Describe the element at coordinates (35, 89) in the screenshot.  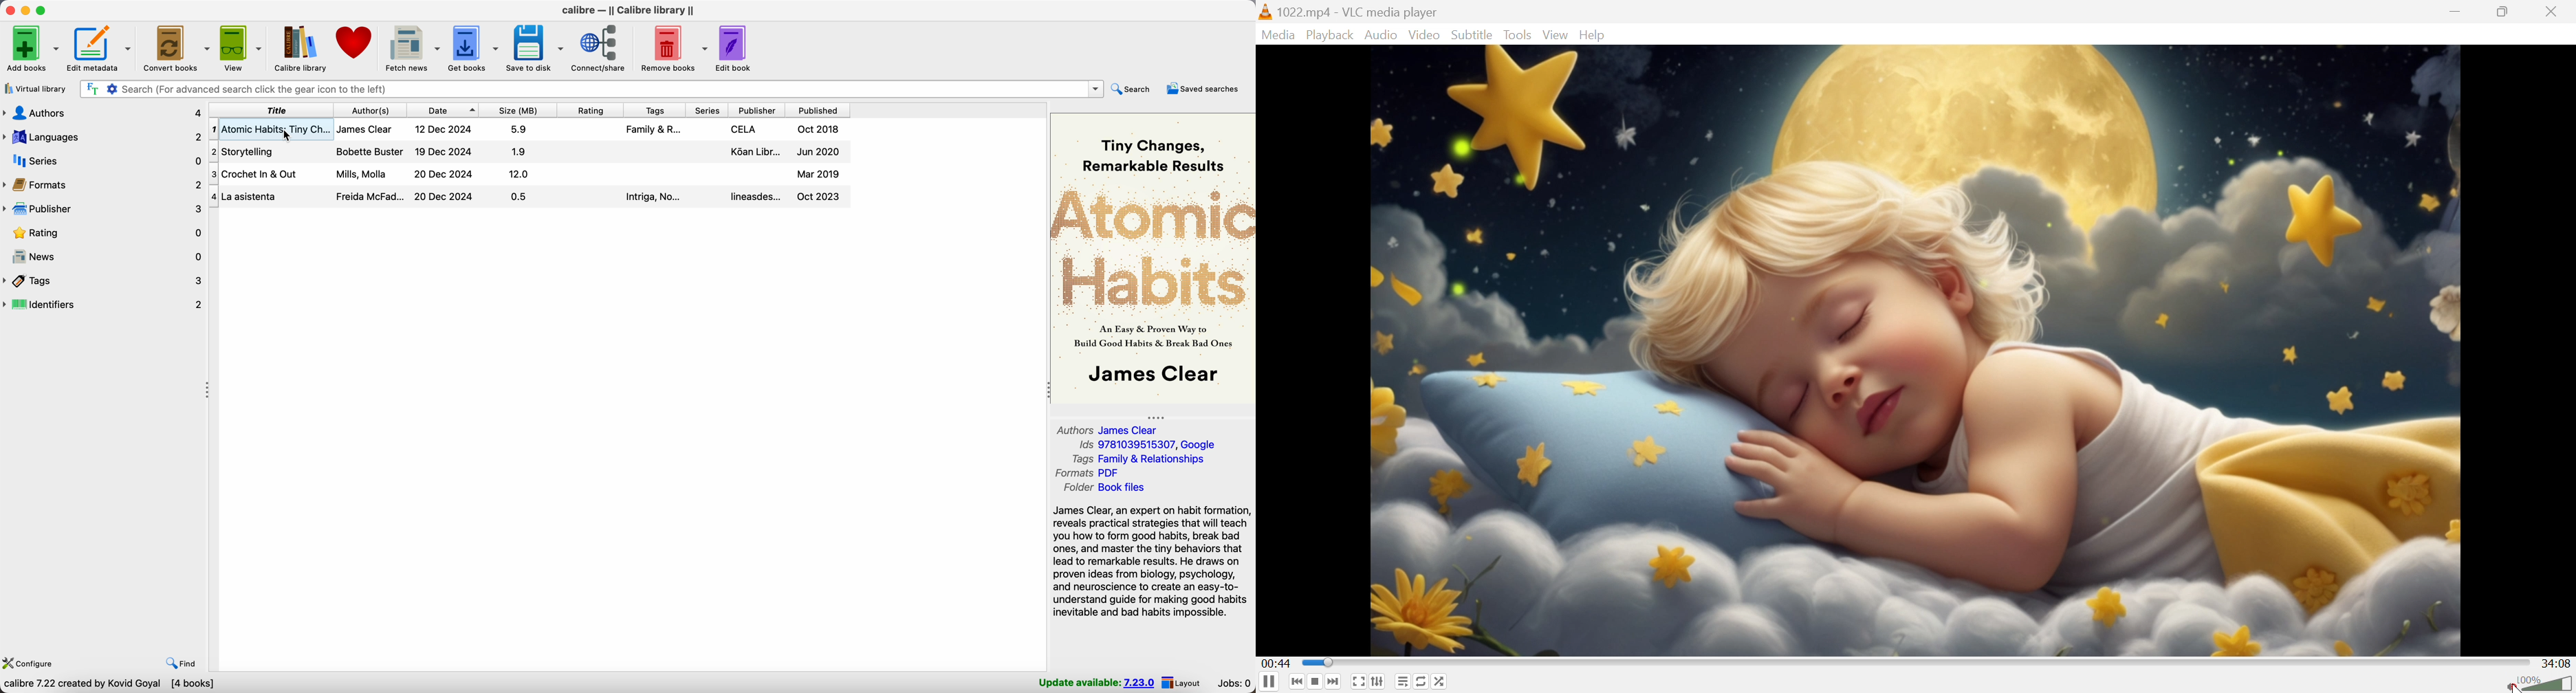
I see `virtual library` at that location.